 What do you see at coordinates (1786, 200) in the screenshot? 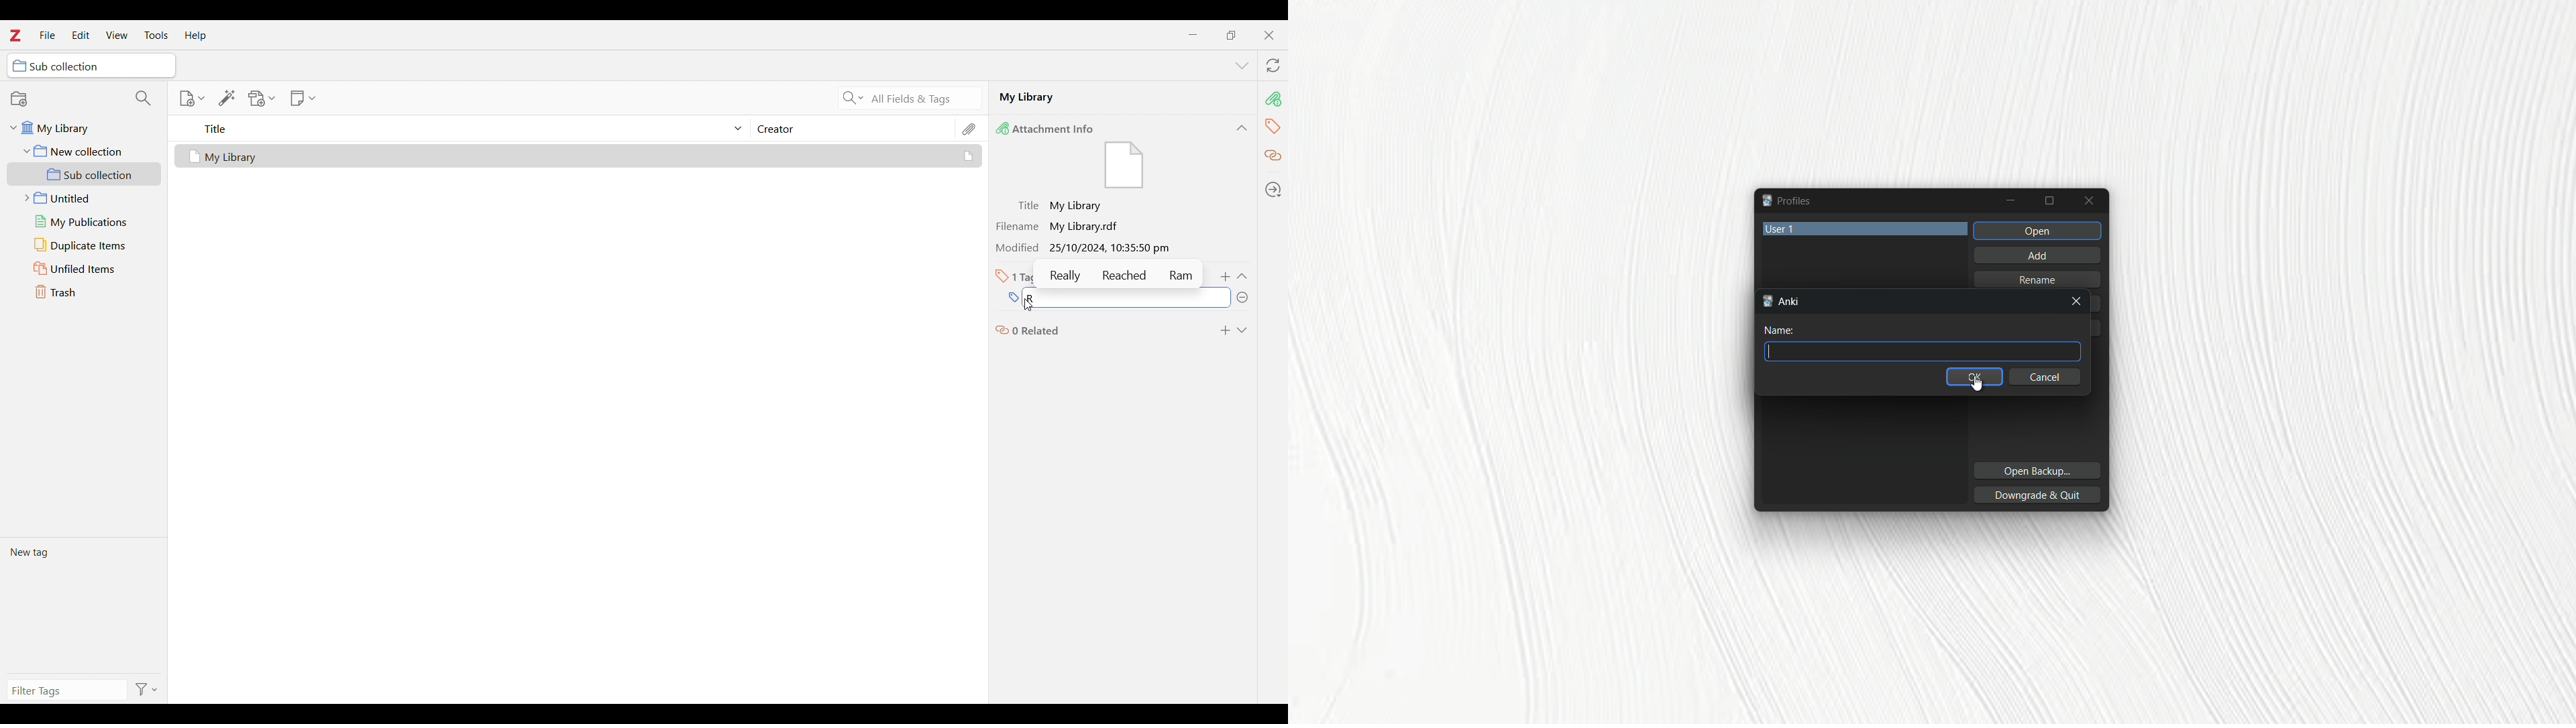
I see `Profiles` at bounding box center [1786, 200].